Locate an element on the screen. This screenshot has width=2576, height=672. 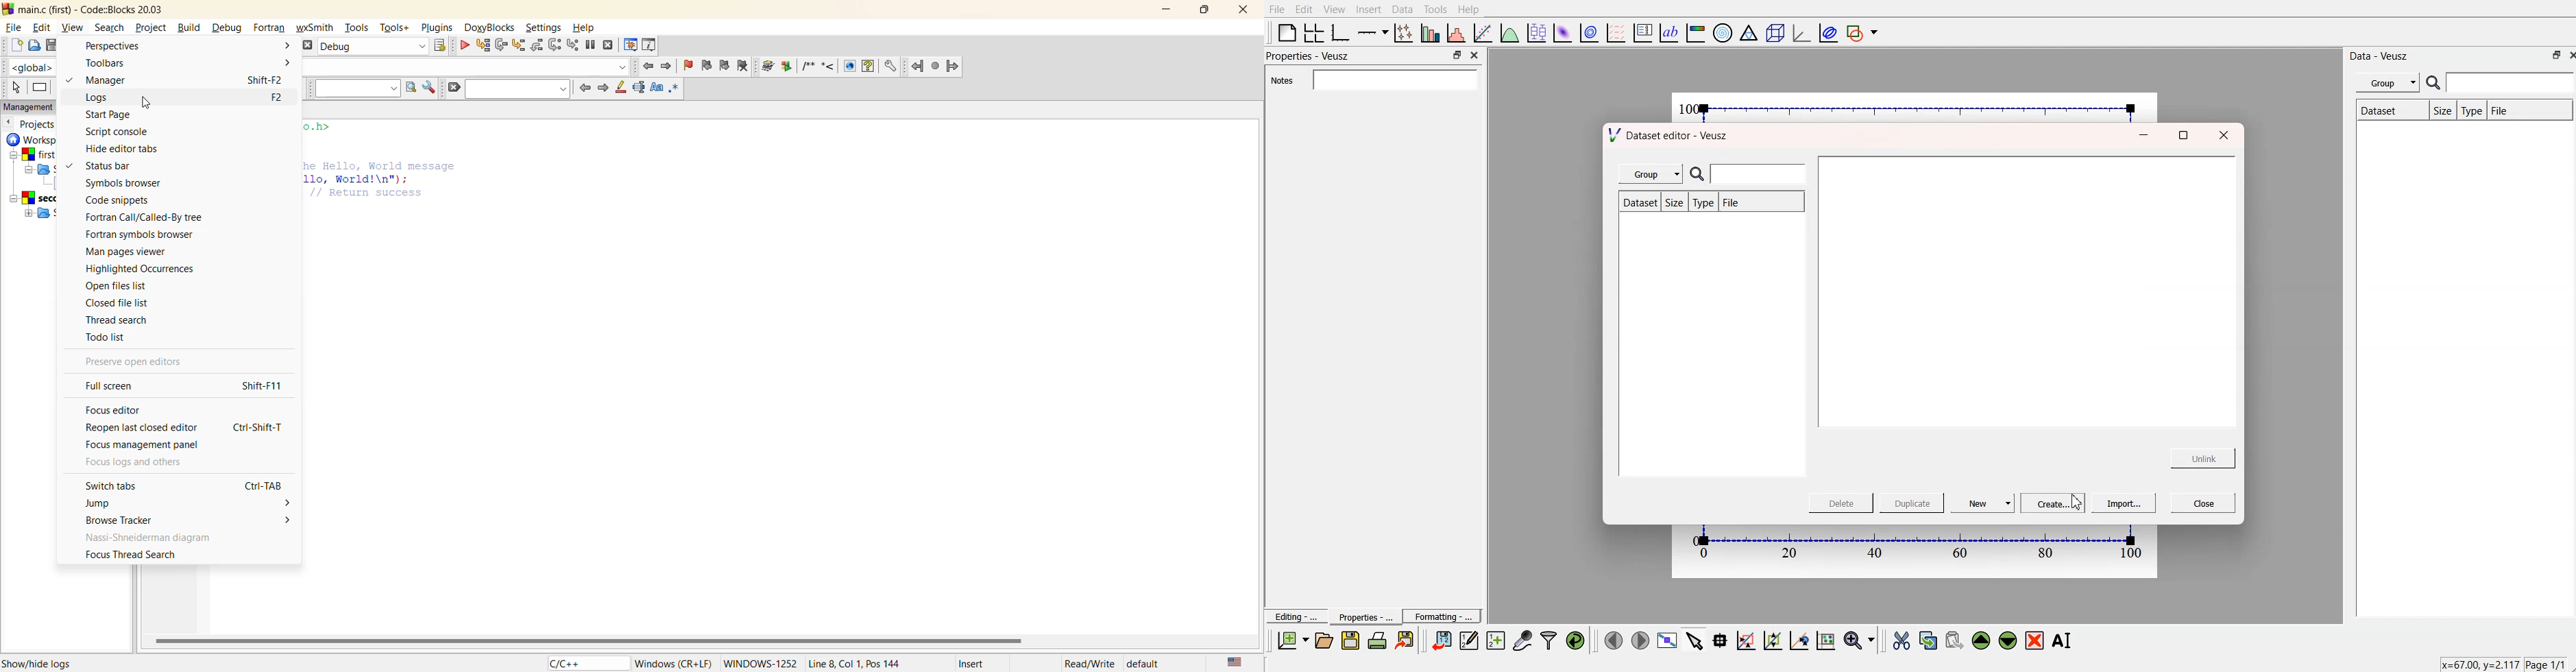
cursor is located at coordinates (147, 103).